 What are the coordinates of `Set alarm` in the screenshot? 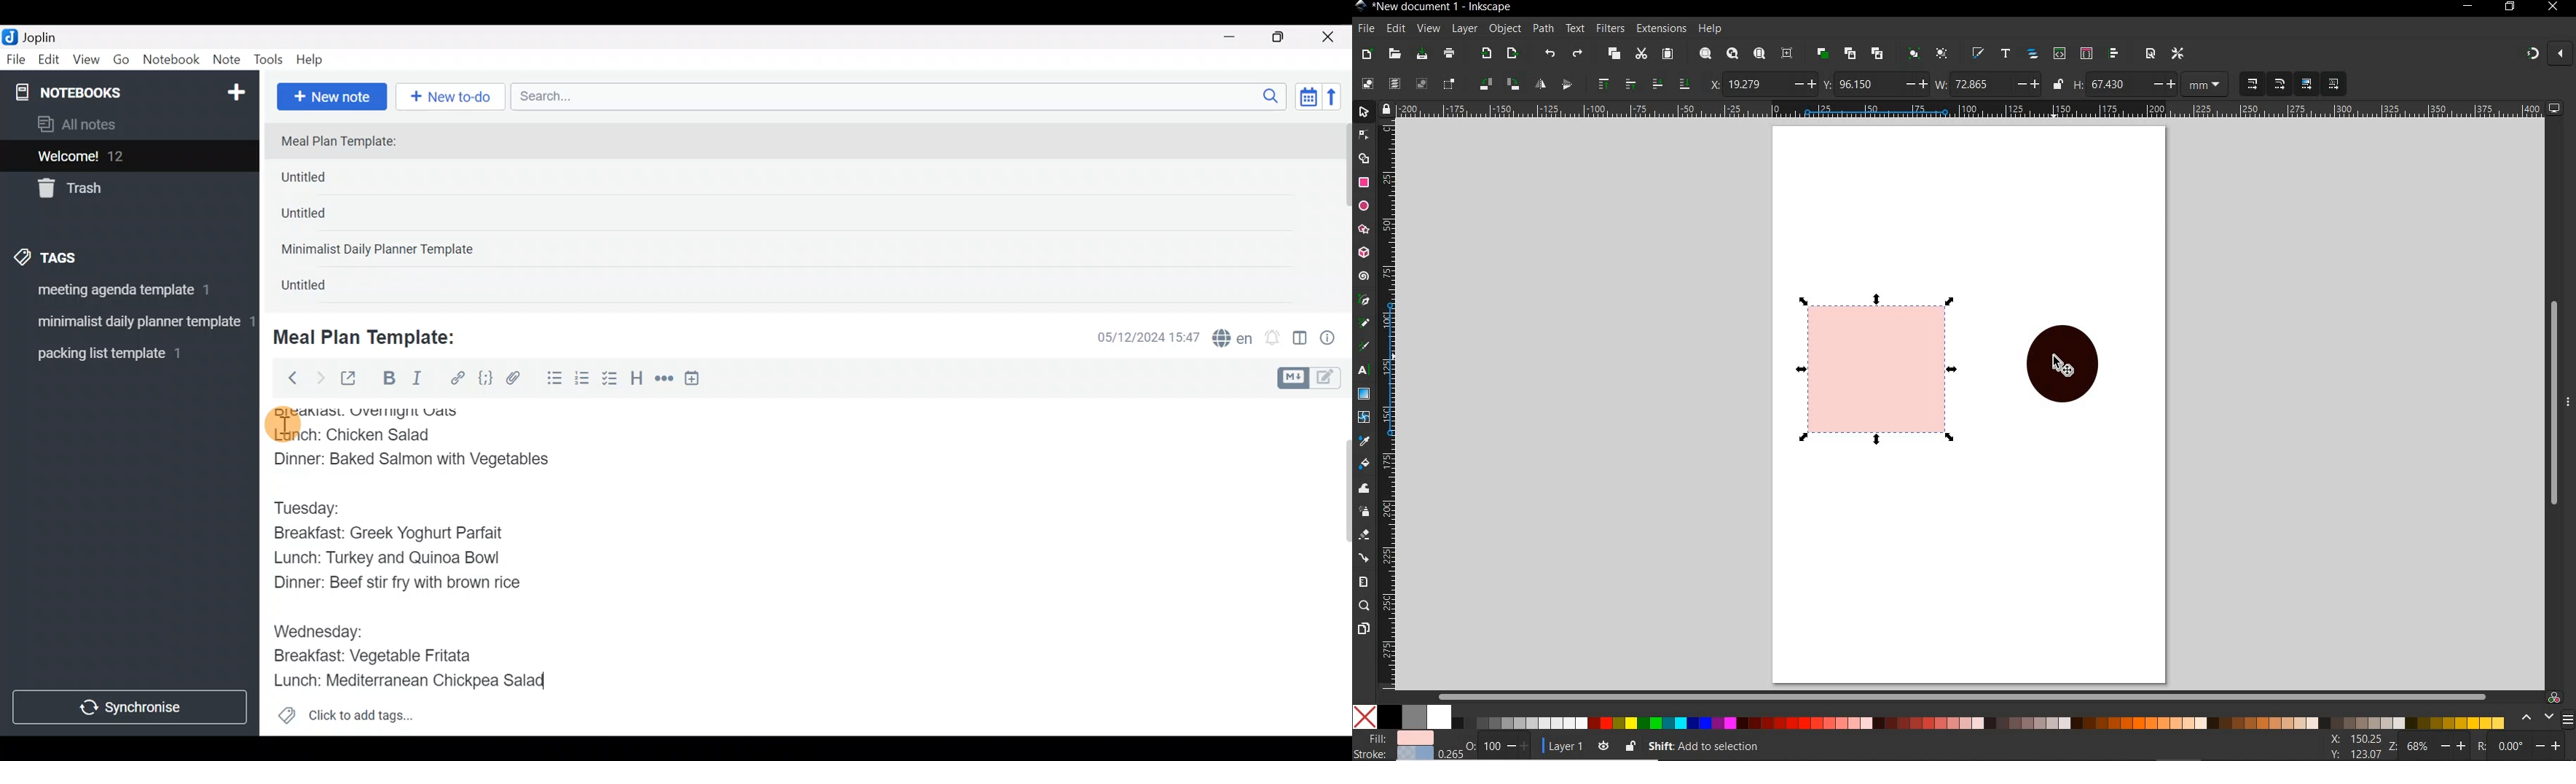 It's located at (1273, 339).